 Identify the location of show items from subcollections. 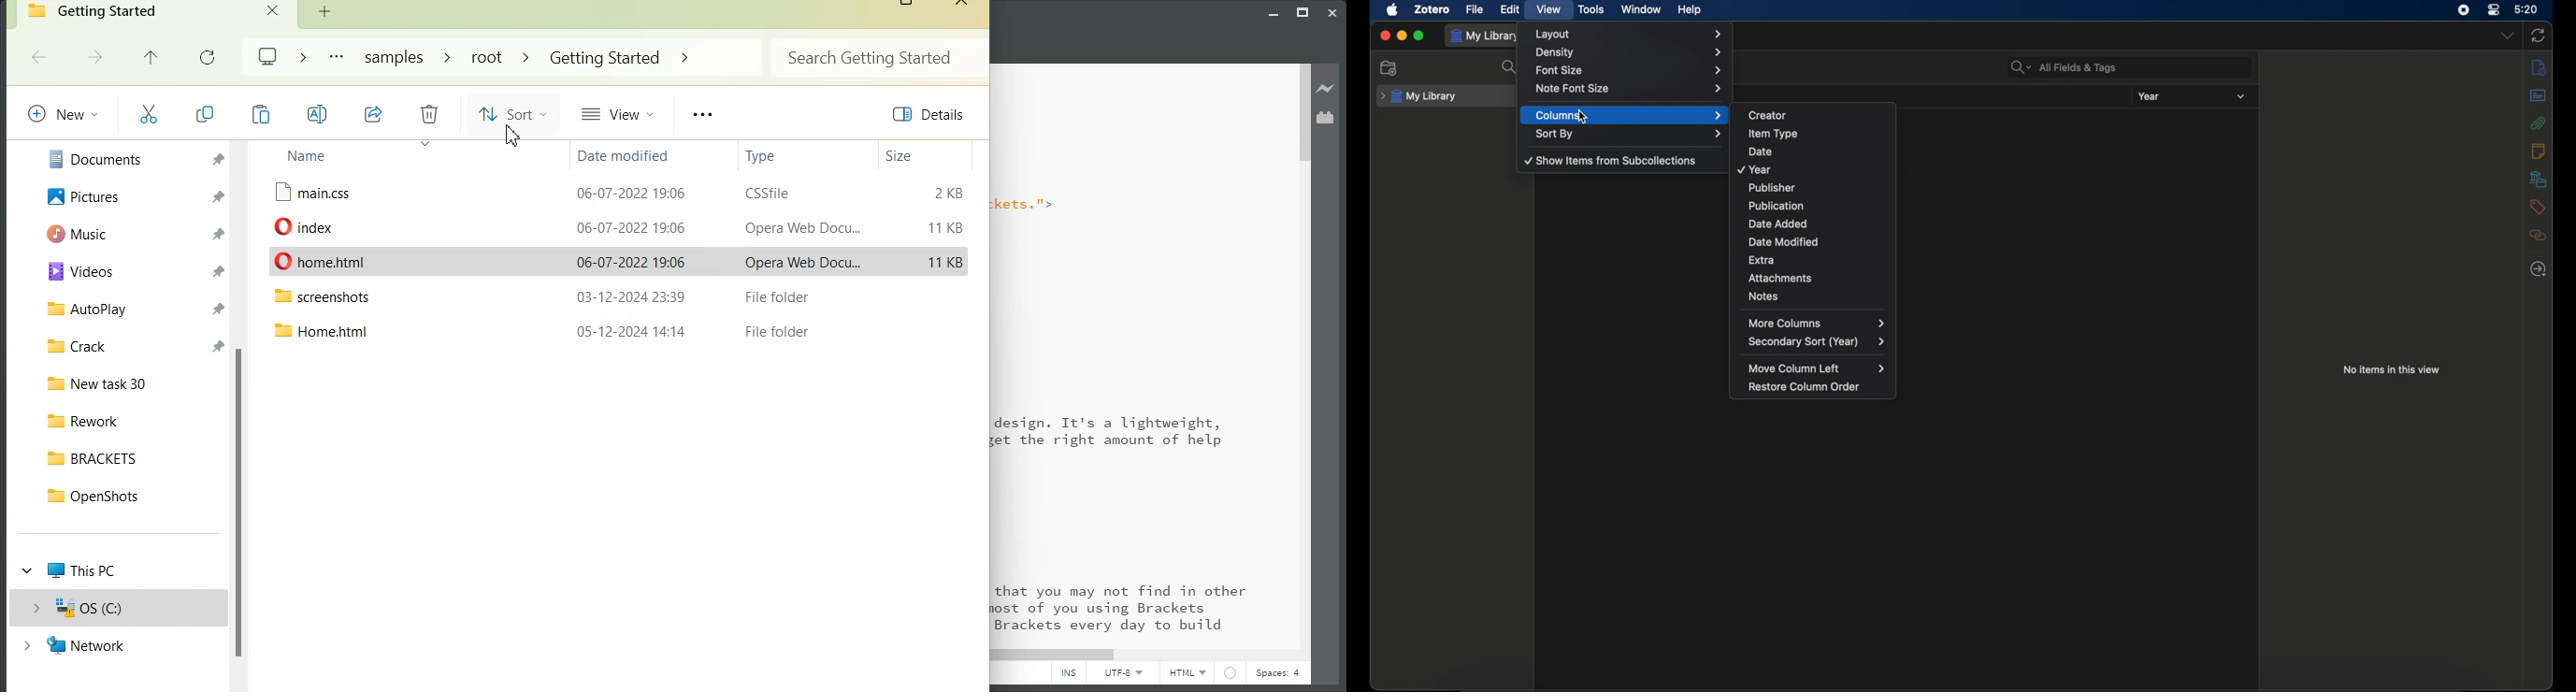
(1612, 160).